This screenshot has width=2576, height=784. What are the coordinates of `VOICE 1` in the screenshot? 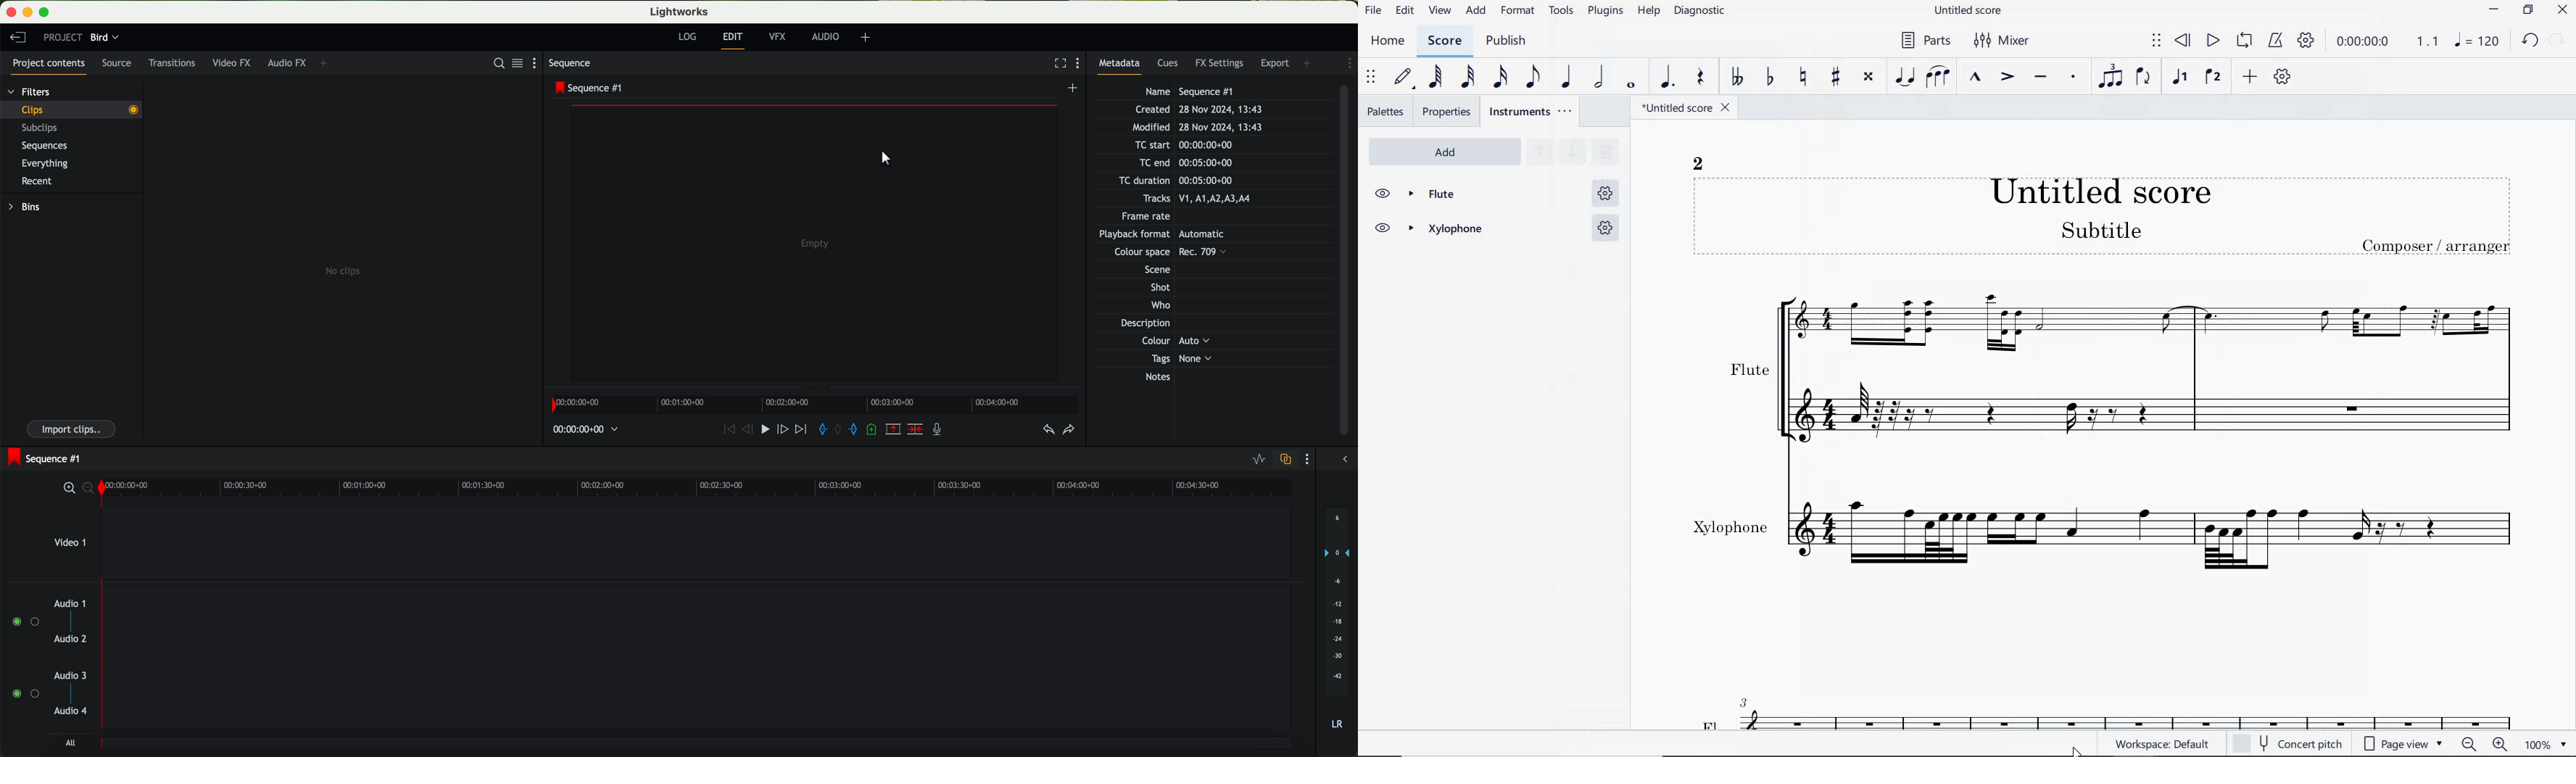 It's located at (2180, 79).